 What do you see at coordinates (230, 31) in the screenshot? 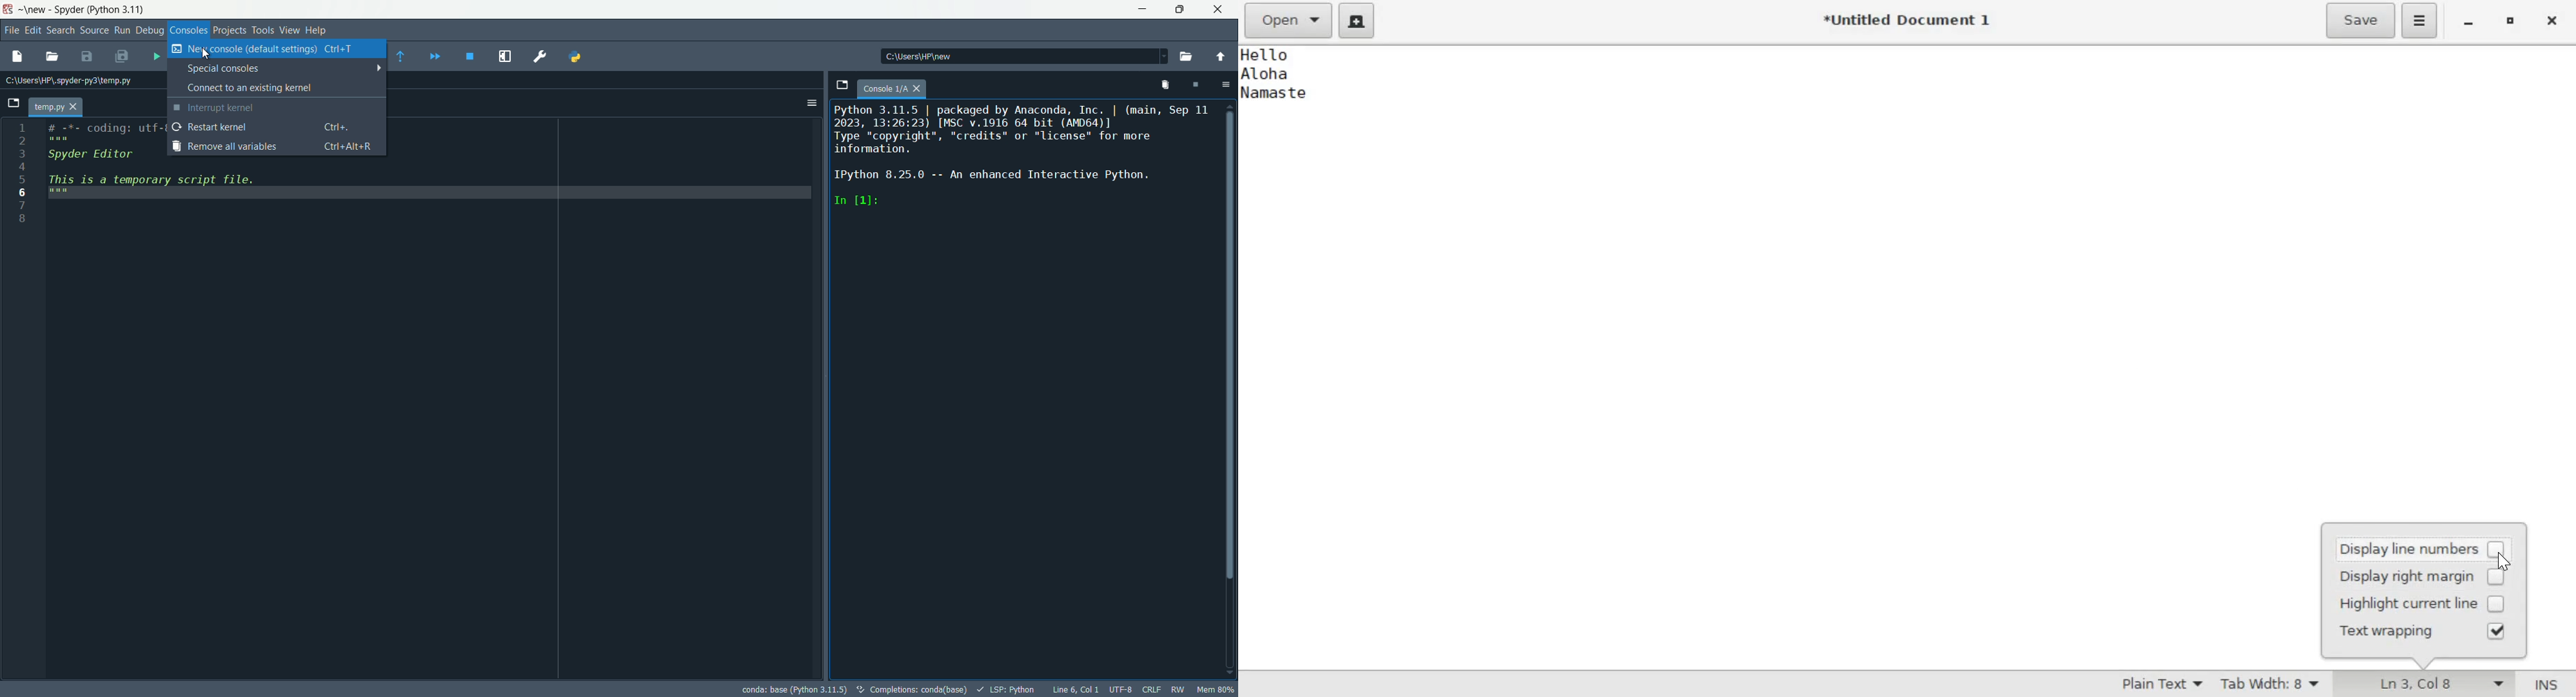
I see `projects menu` at bounding box center [230, 31].